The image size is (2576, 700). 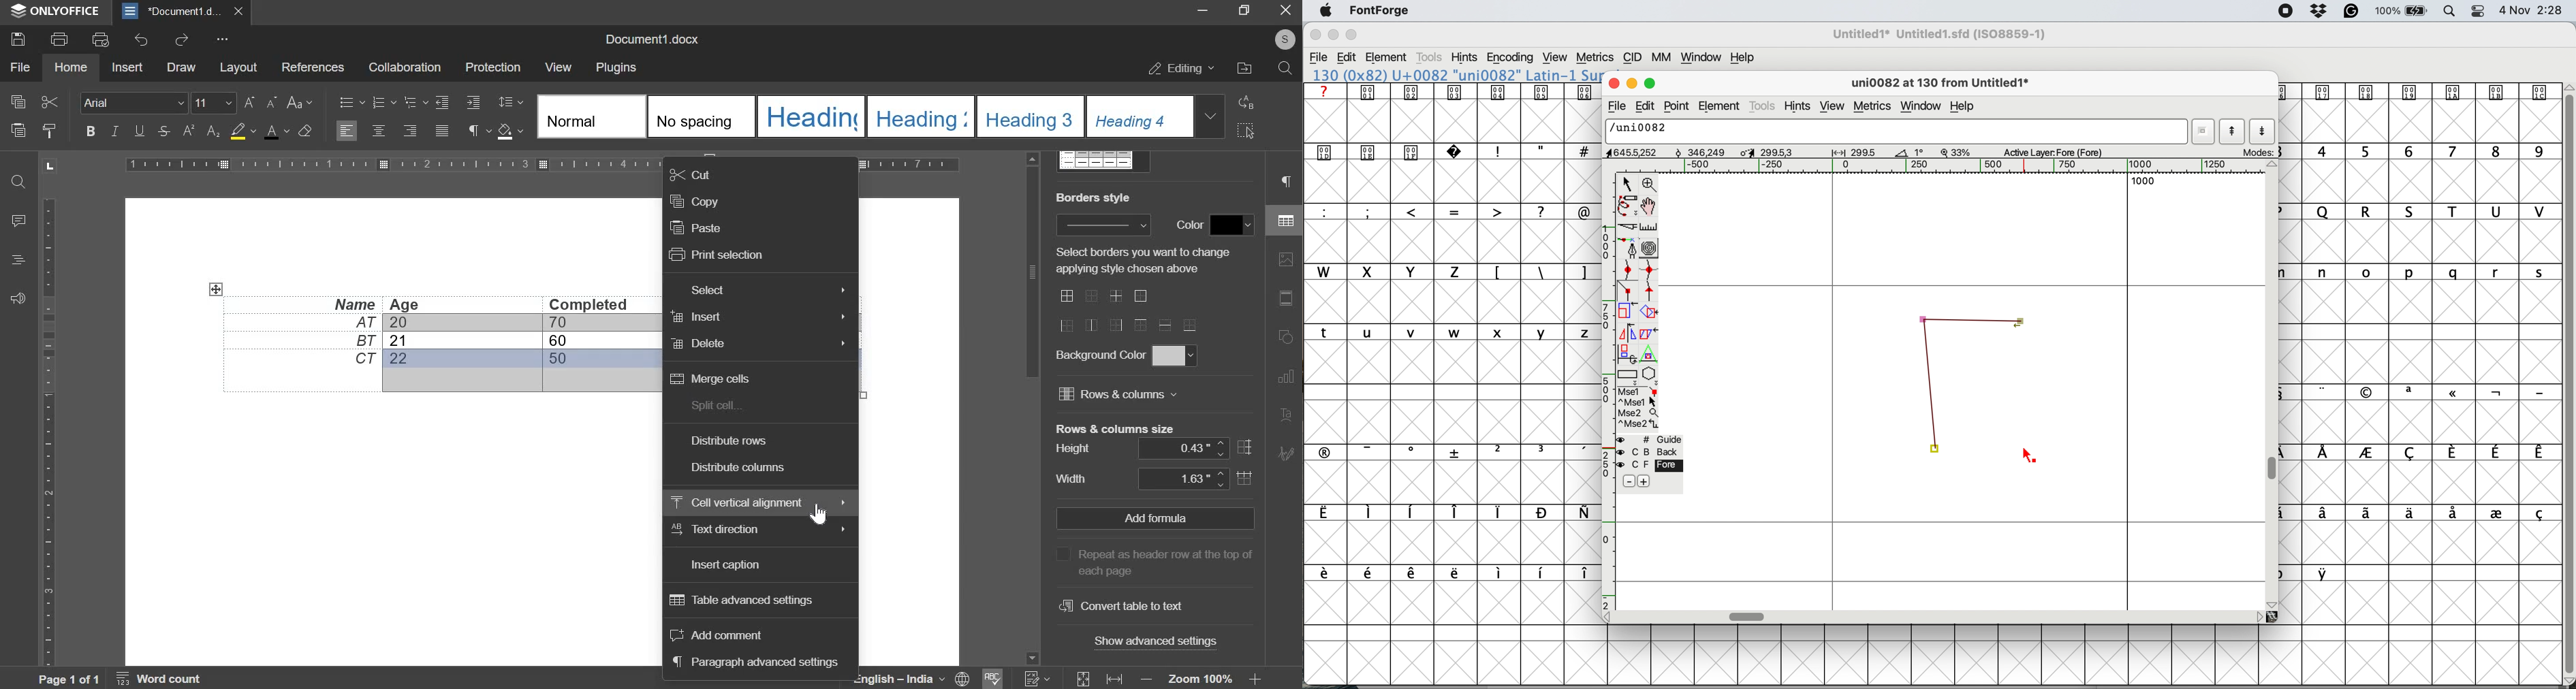 I want to click on corner points connected, so click(x=1971, y=317).